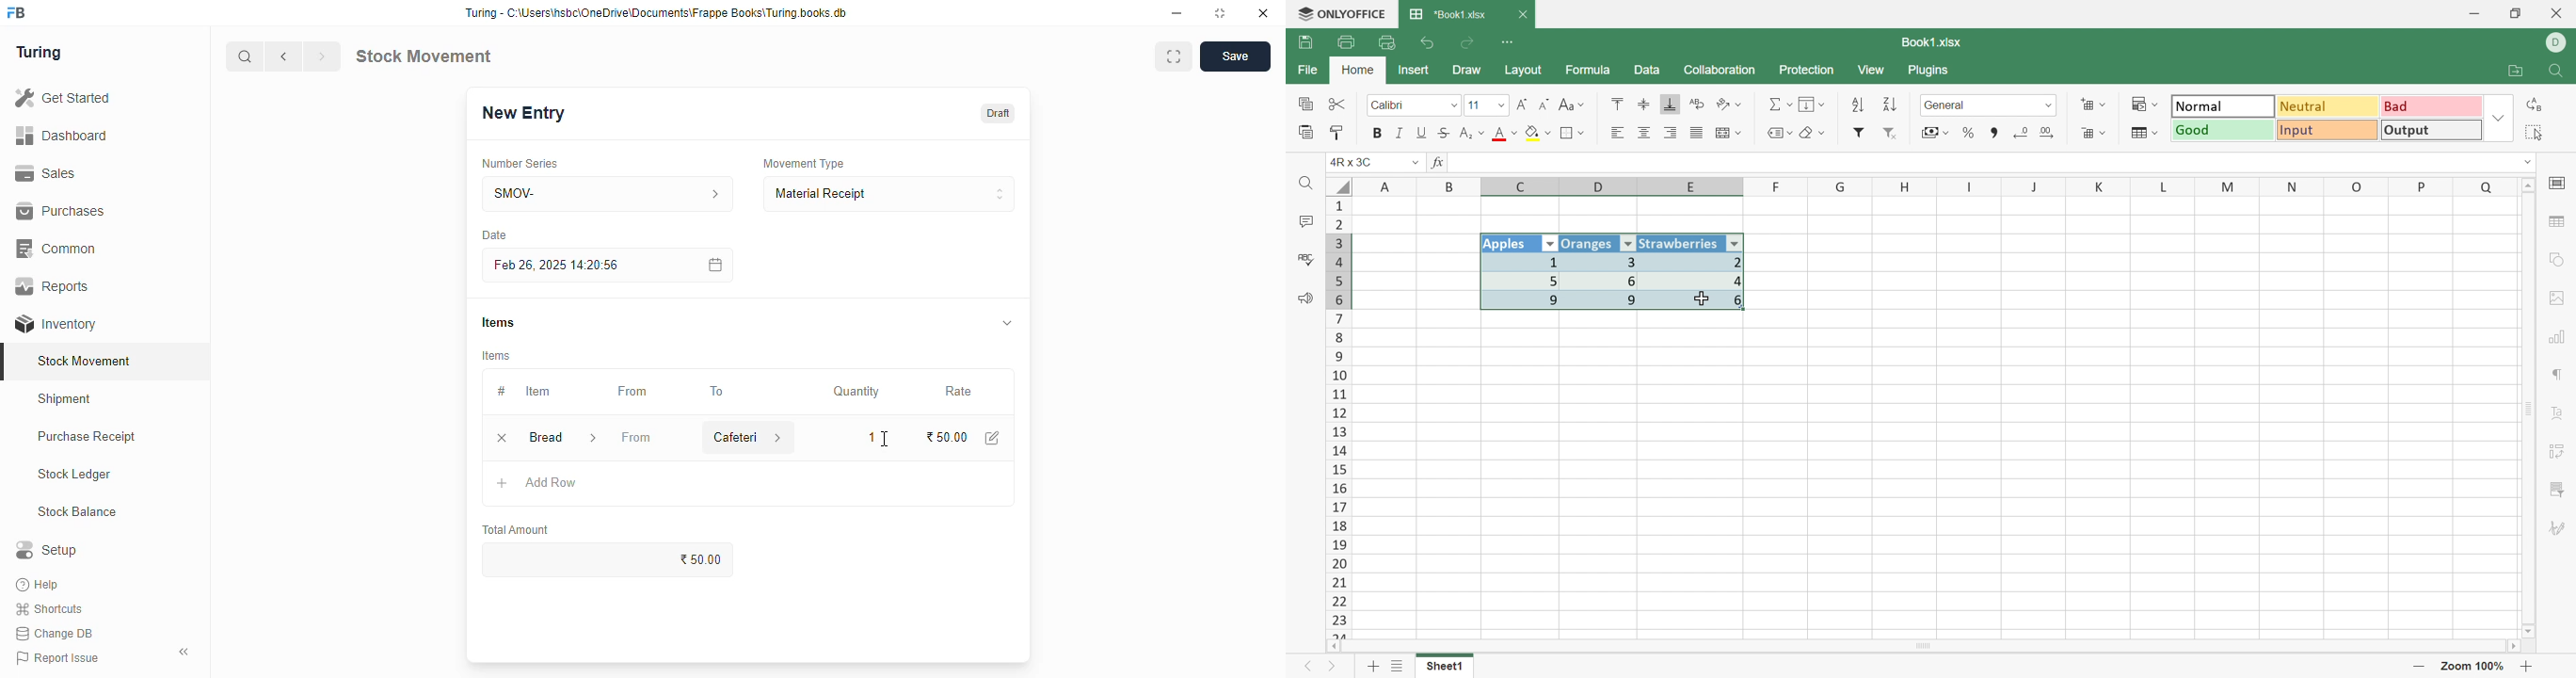  What do you see at coordinates (1932, 72) in the screenshot?
I see `Plugins` at bounding box center [1932, 72].